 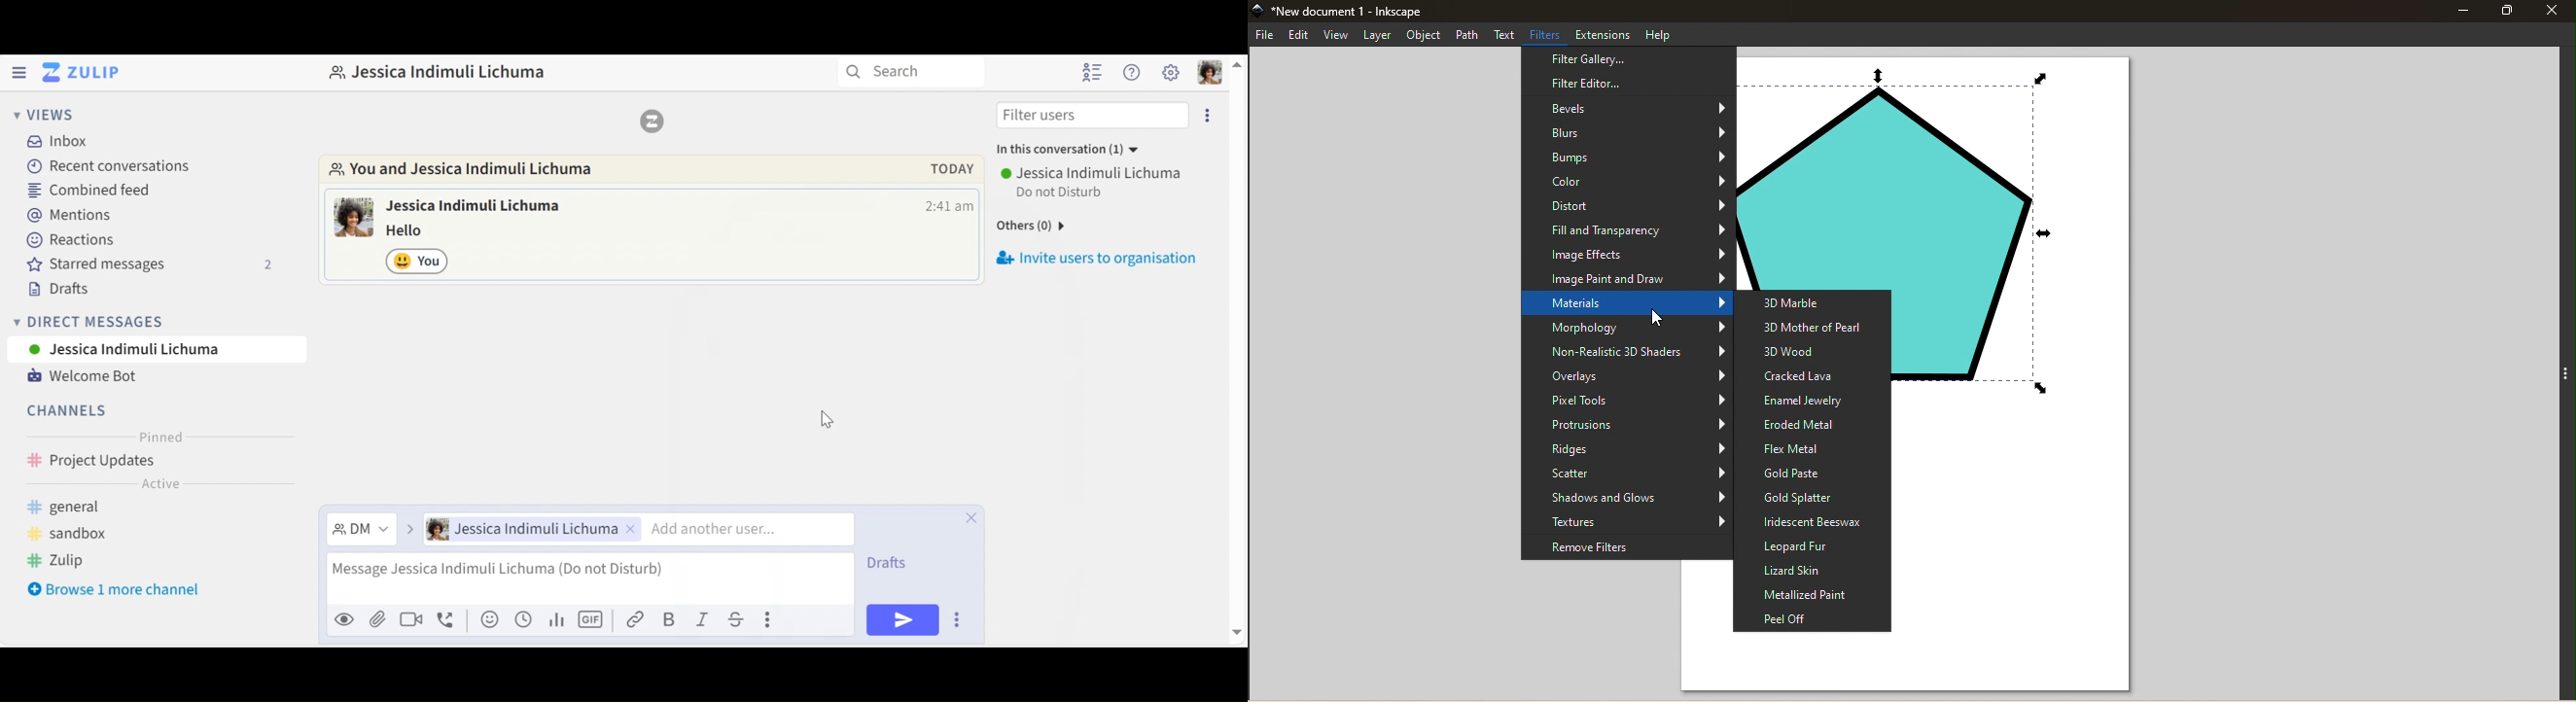 What do you see at coordinates (361, 530) in the screenshot?
I see `Filter messages` at bounding box center [361, 530].